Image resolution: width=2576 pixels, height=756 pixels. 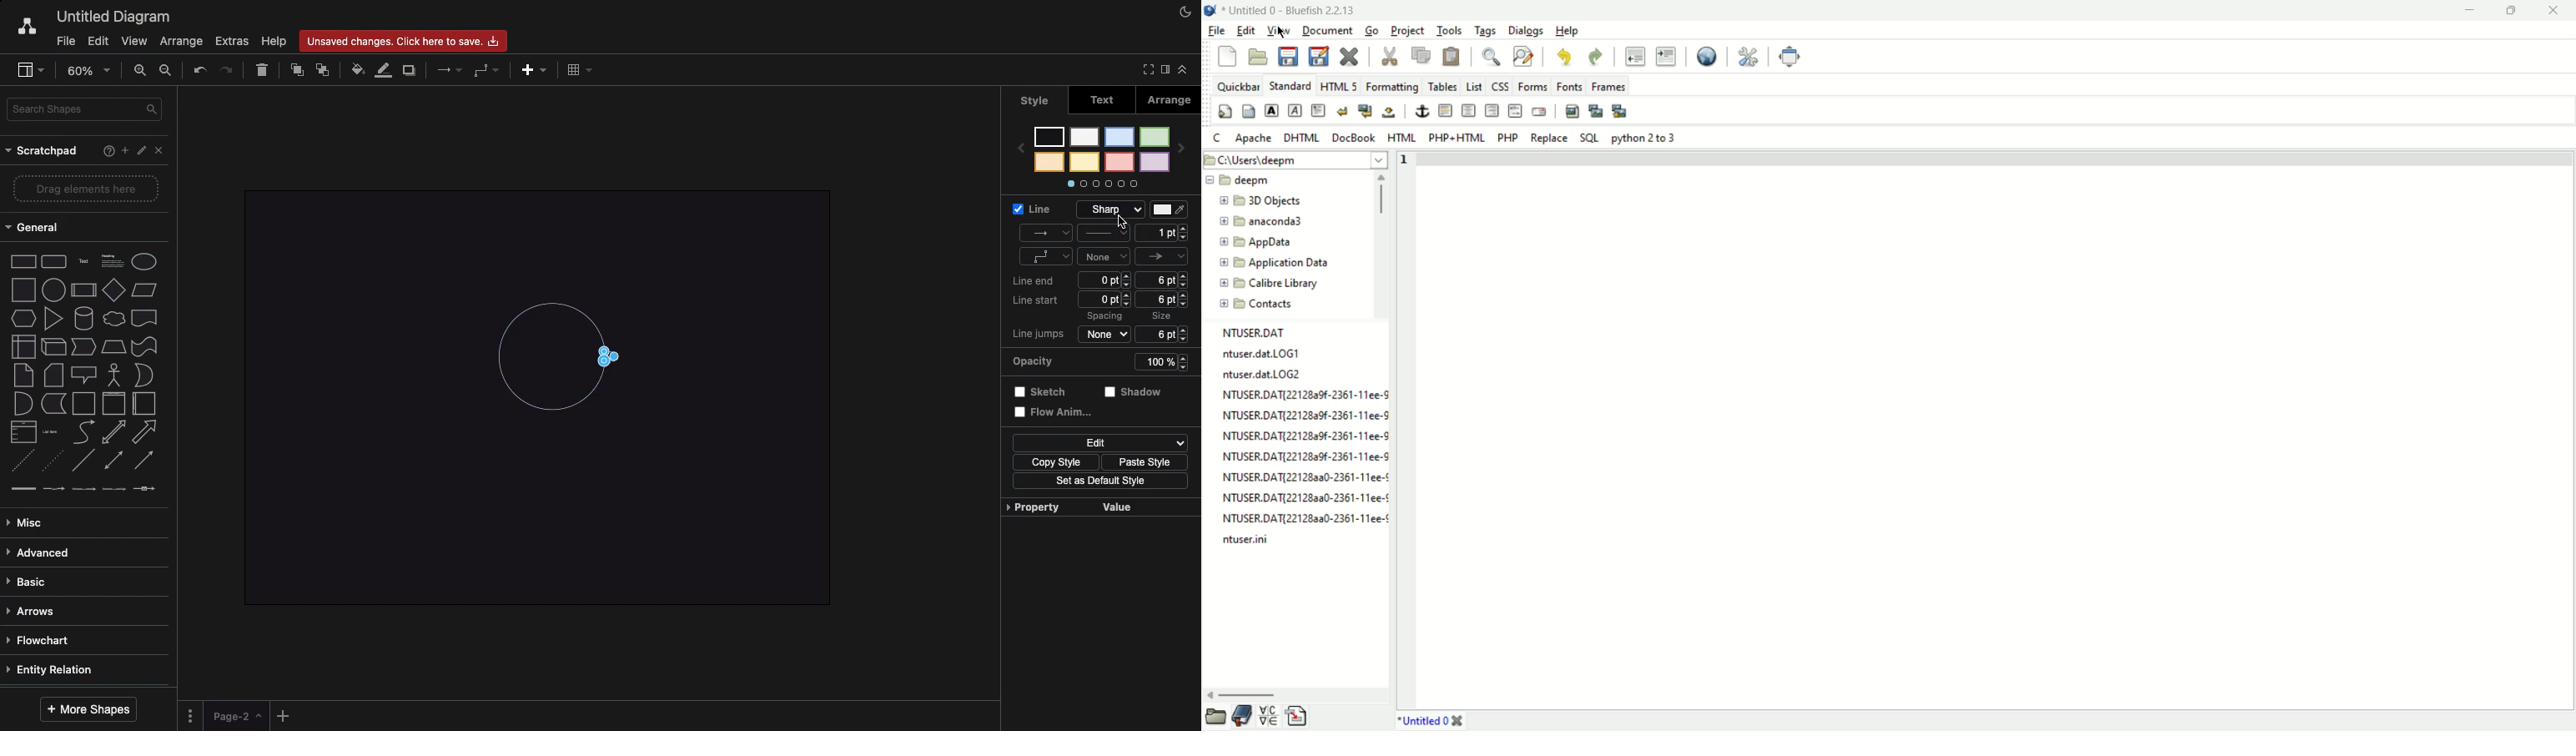 I want to click on snippets, so click(x=1299, y=718).